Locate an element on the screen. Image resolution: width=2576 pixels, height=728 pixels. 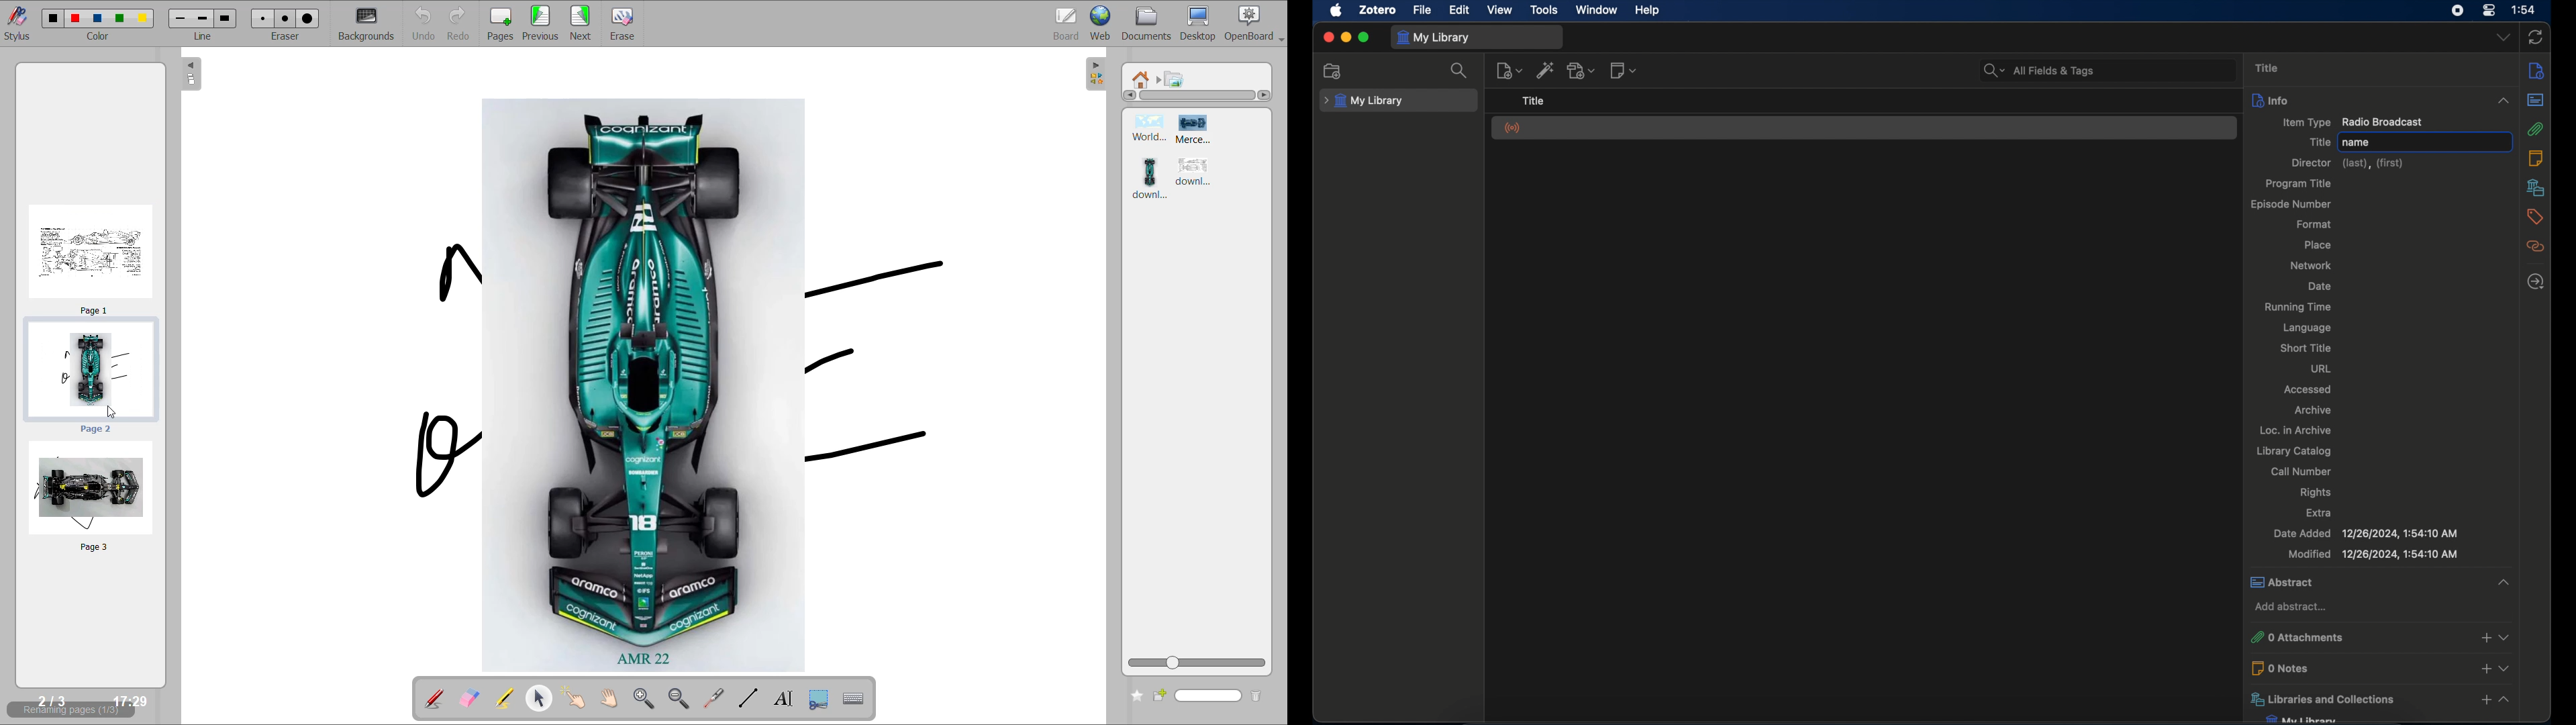
help is located at coordinates (1649, 11).